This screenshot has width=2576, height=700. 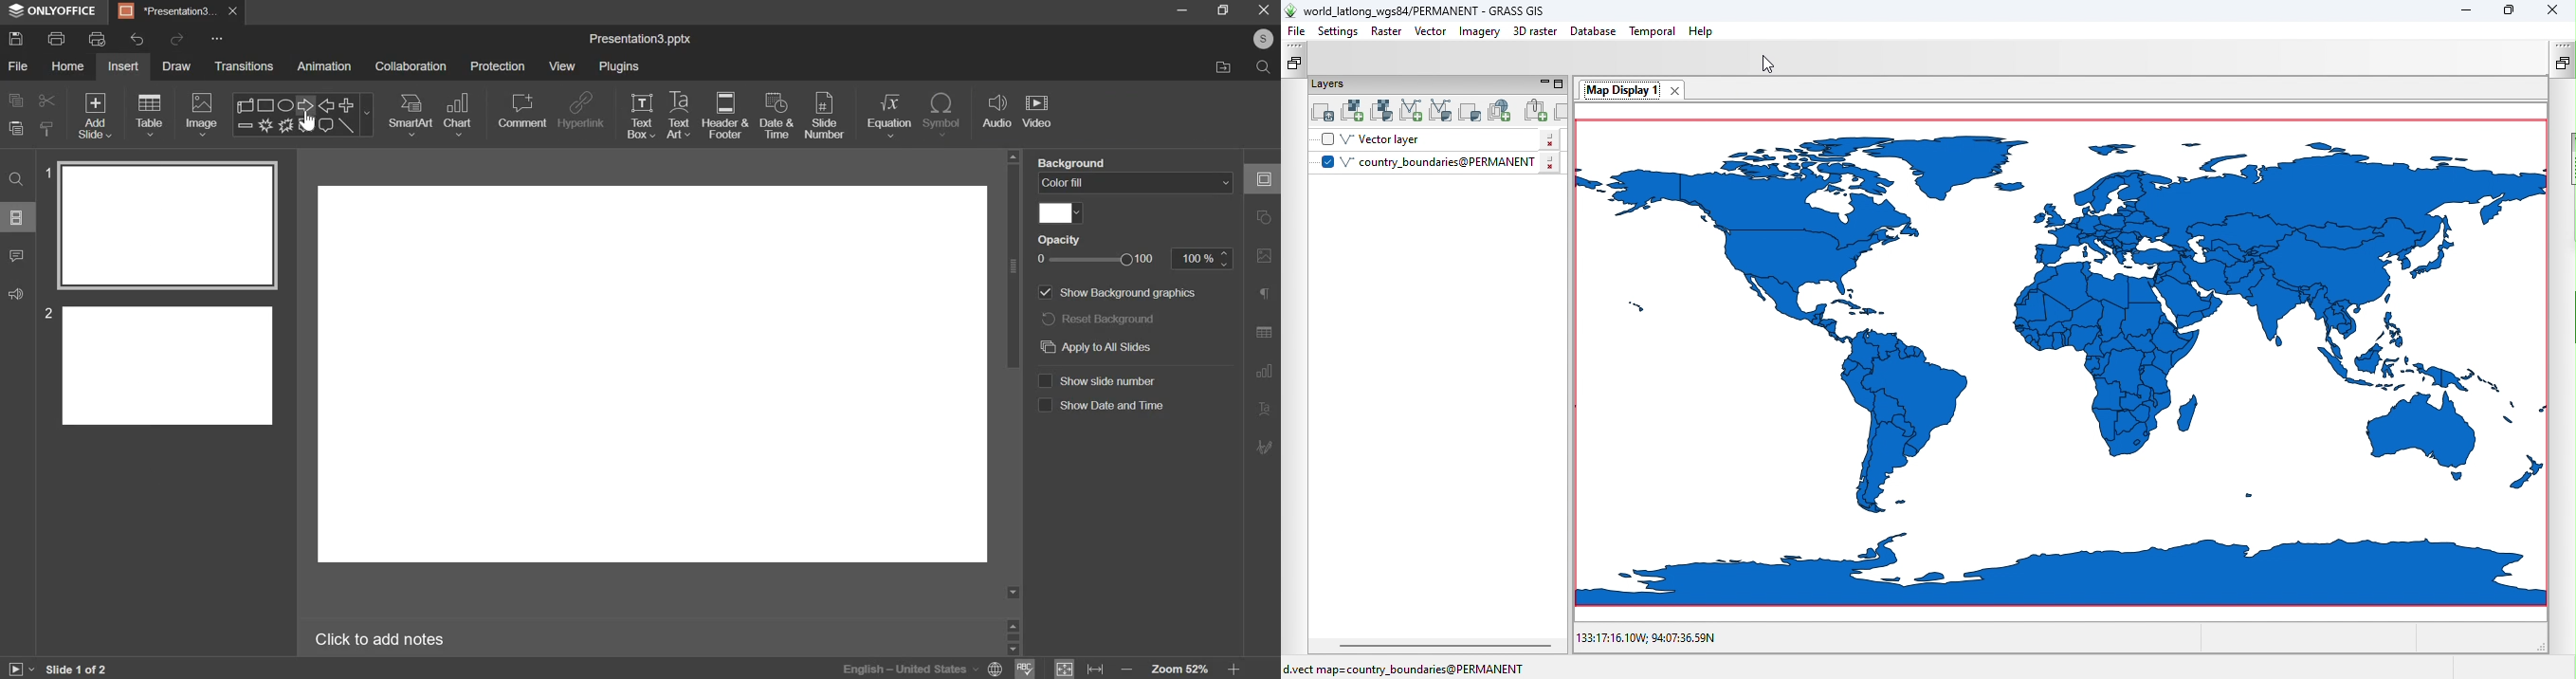 What do you see at coordinates (45, 313) in the screenshot?
I see `slide number` at bounding box center [45, 313].